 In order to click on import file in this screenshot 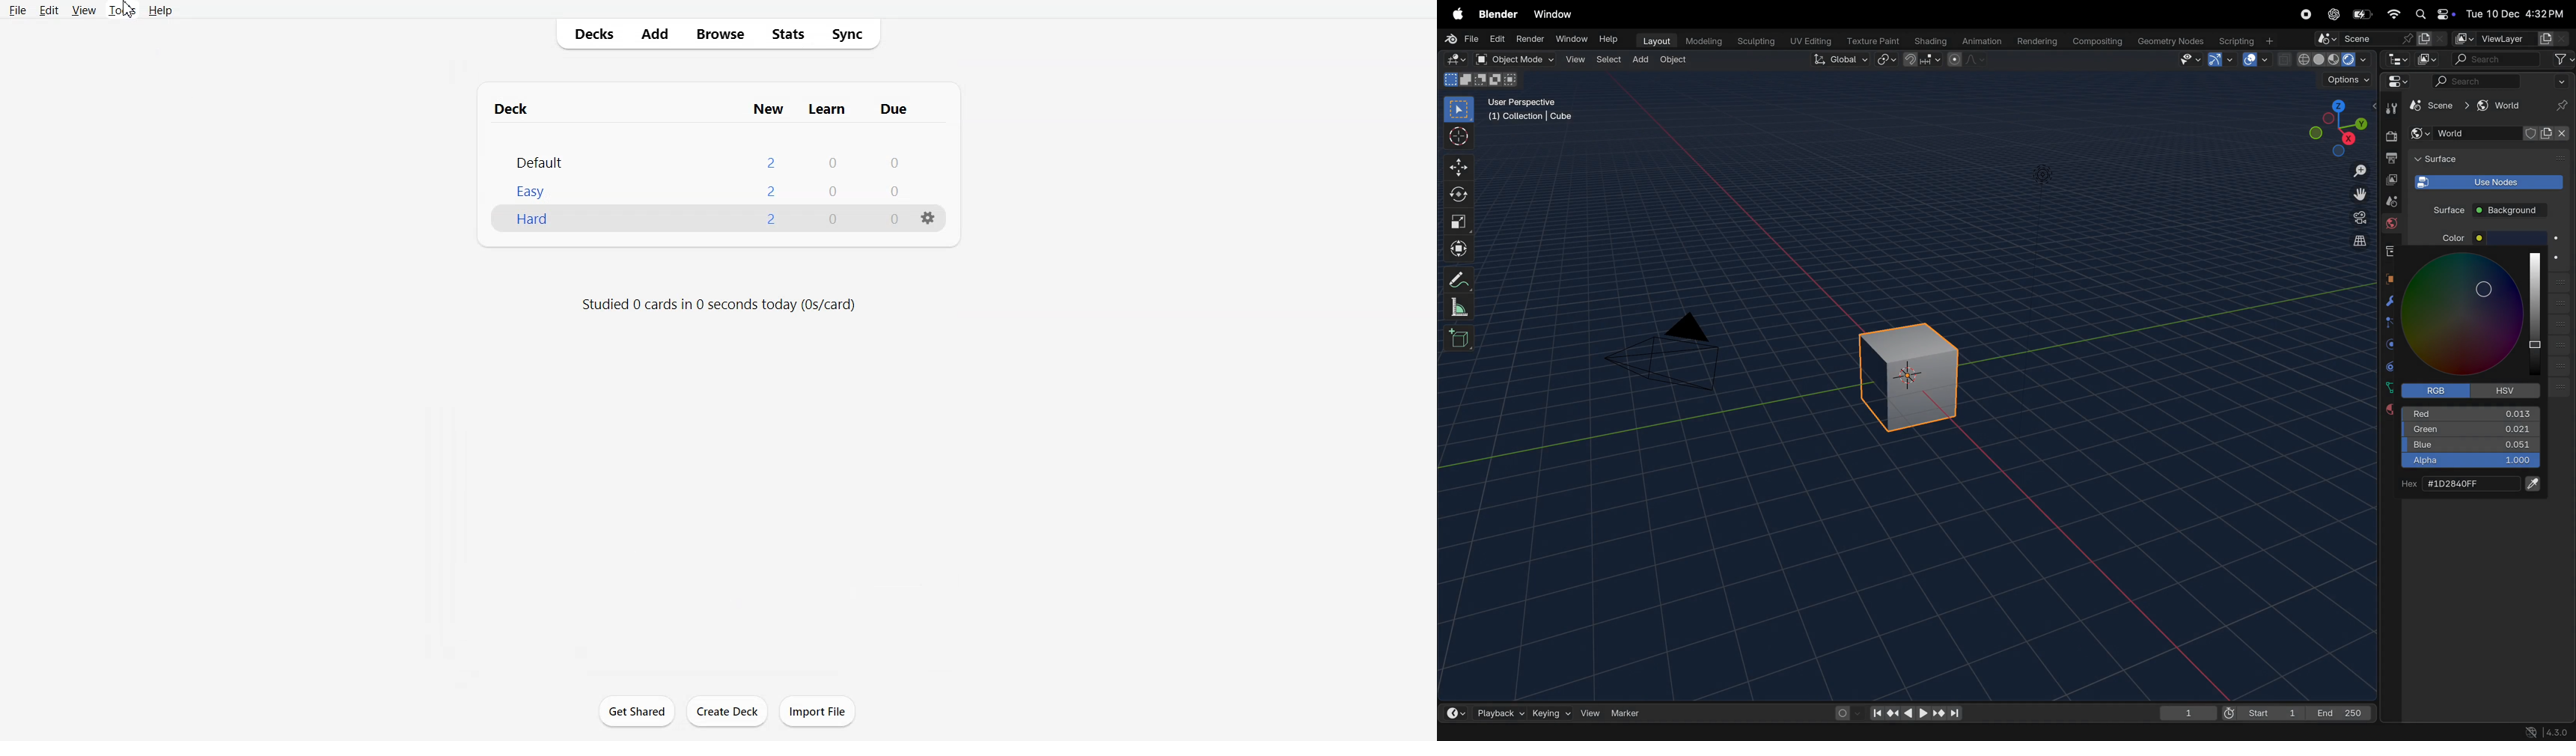, I will do `click(829, 710)`.